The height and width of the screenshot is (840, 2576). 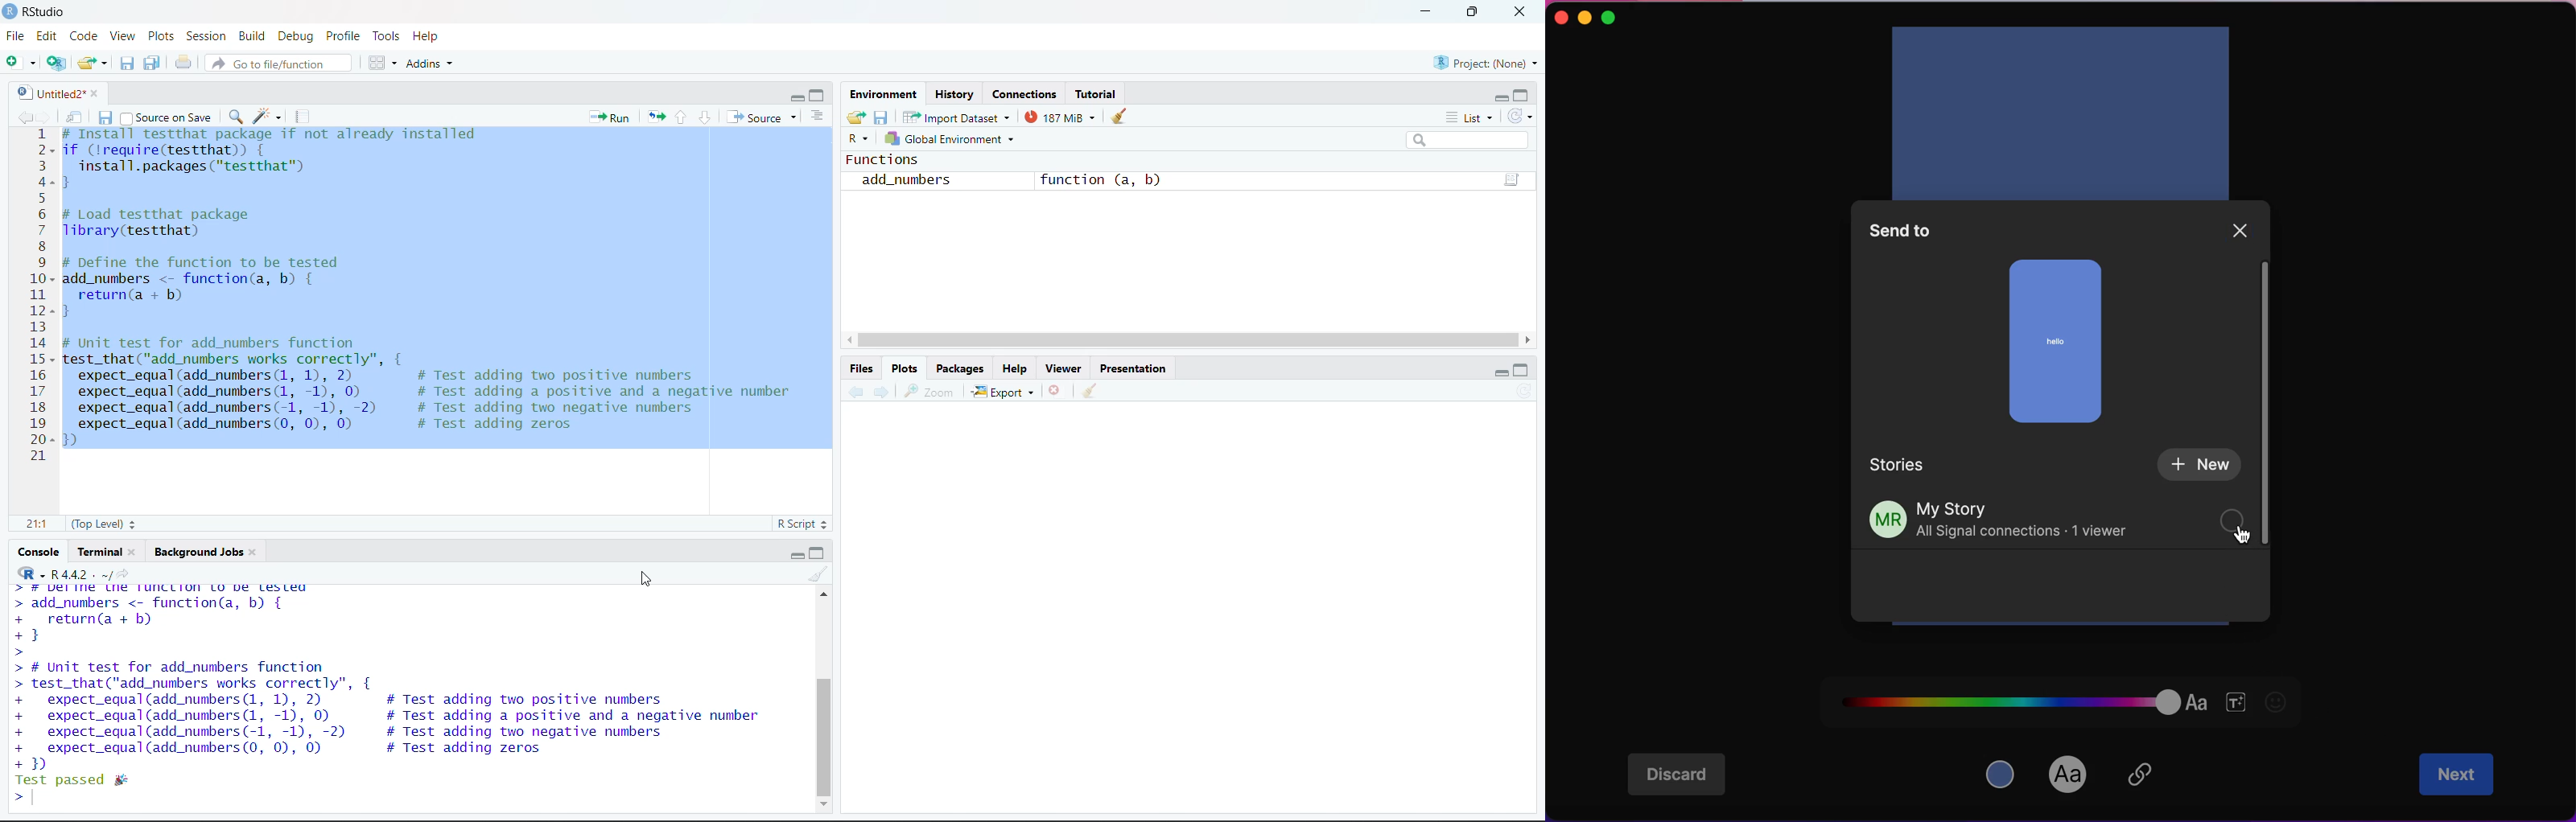 What do you see at coordinates (931, 390) in the screenshot?
I see `zoom` at bounding box center [931, 390].